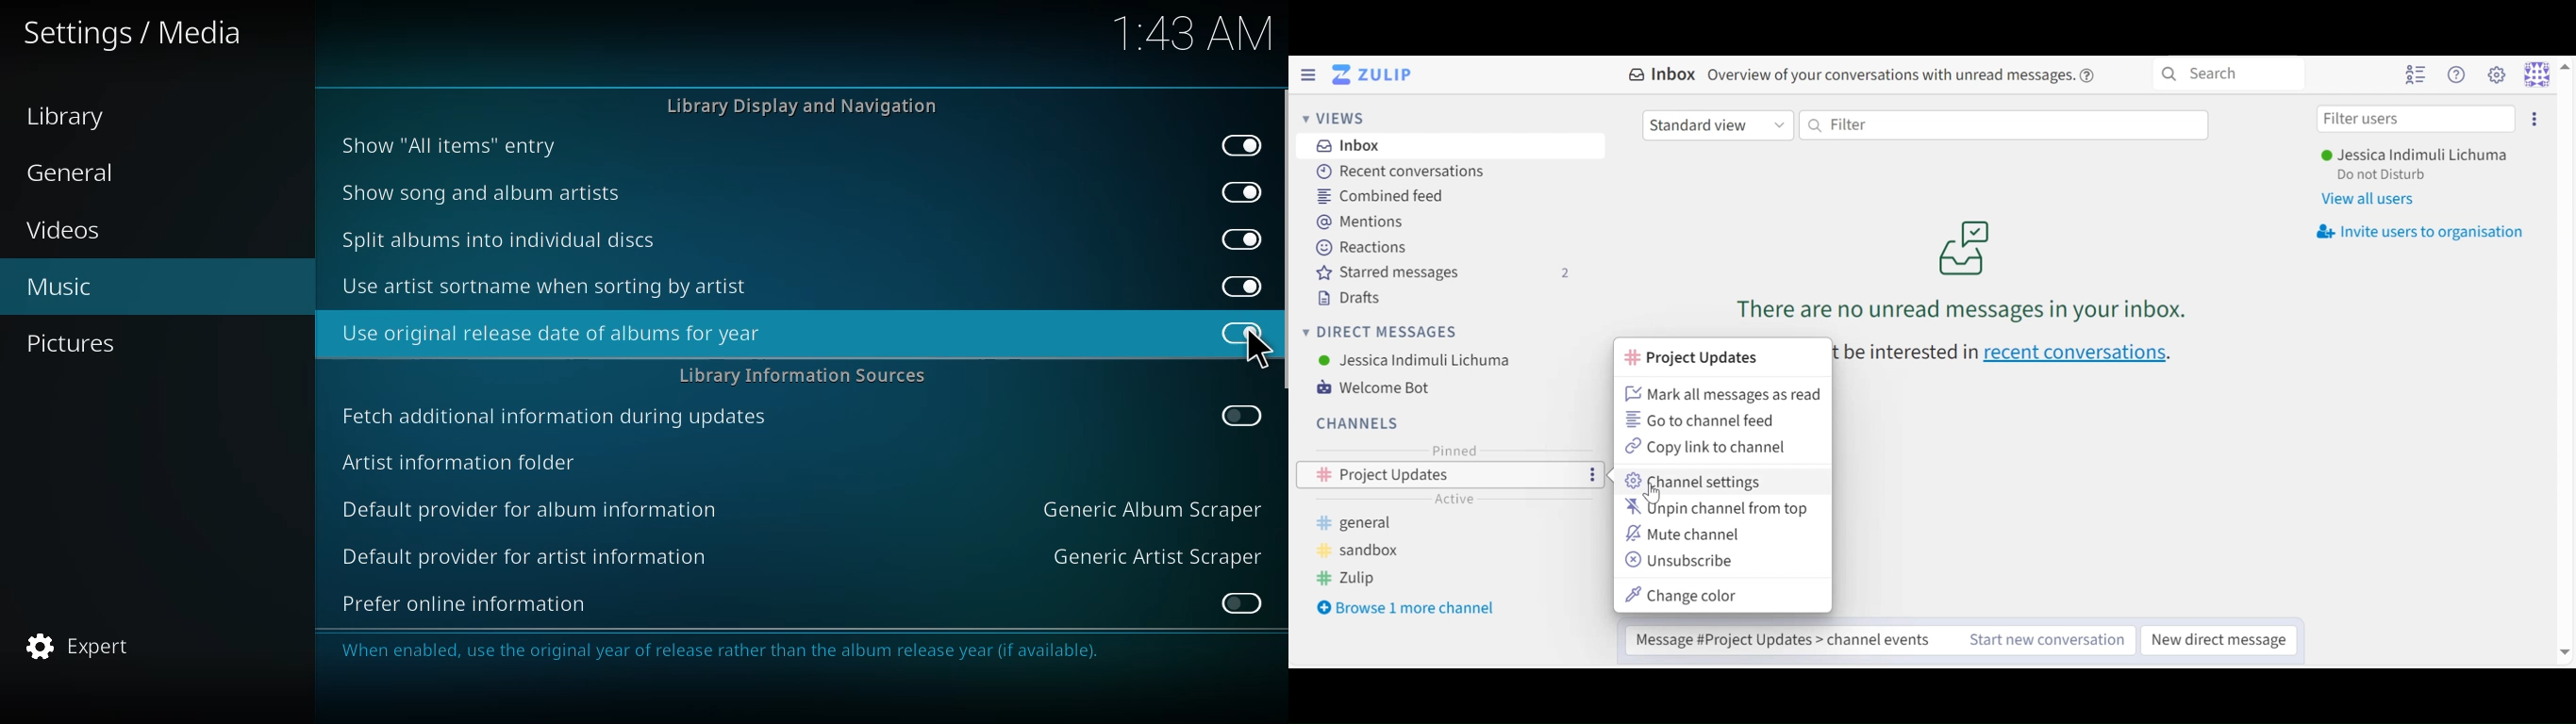 The height and width of the screenshot is (728, 2576). Describe the element at coordinates (1384, 196) in the screenshot. I see `Combined Feed` at that location.